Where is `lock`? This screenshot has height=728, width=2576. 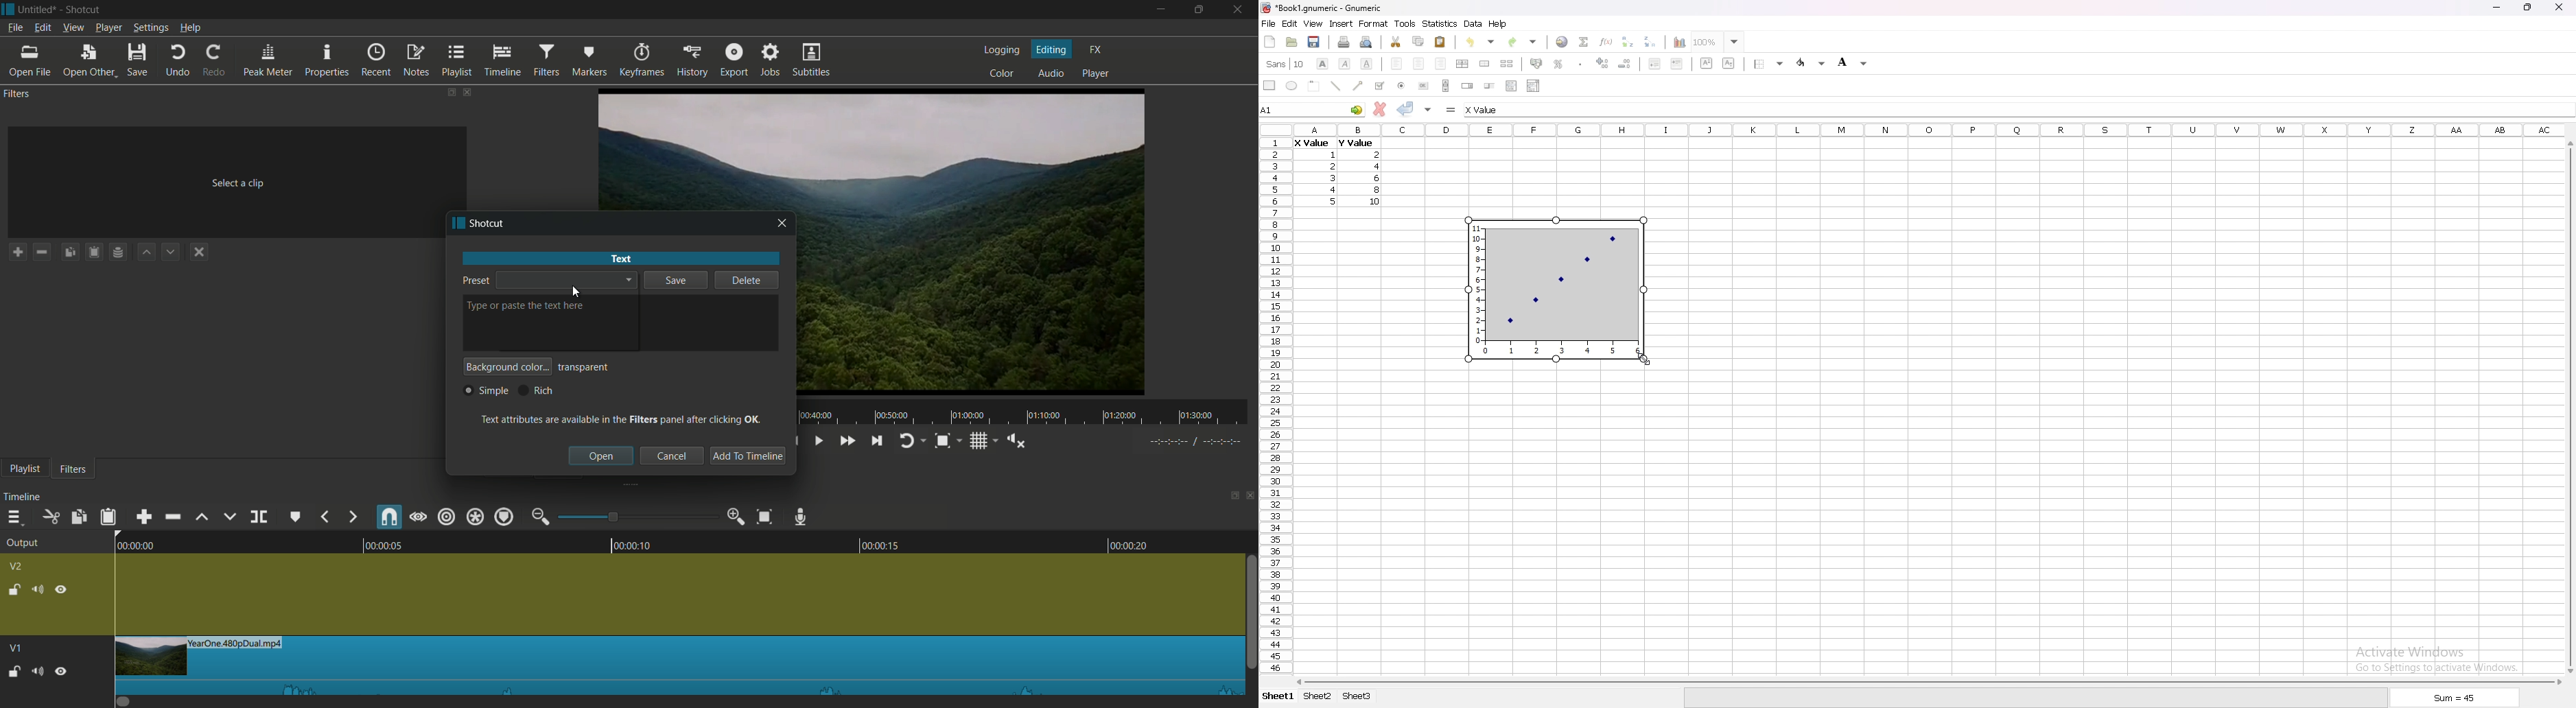 lock is located at coordinates (12, 588).